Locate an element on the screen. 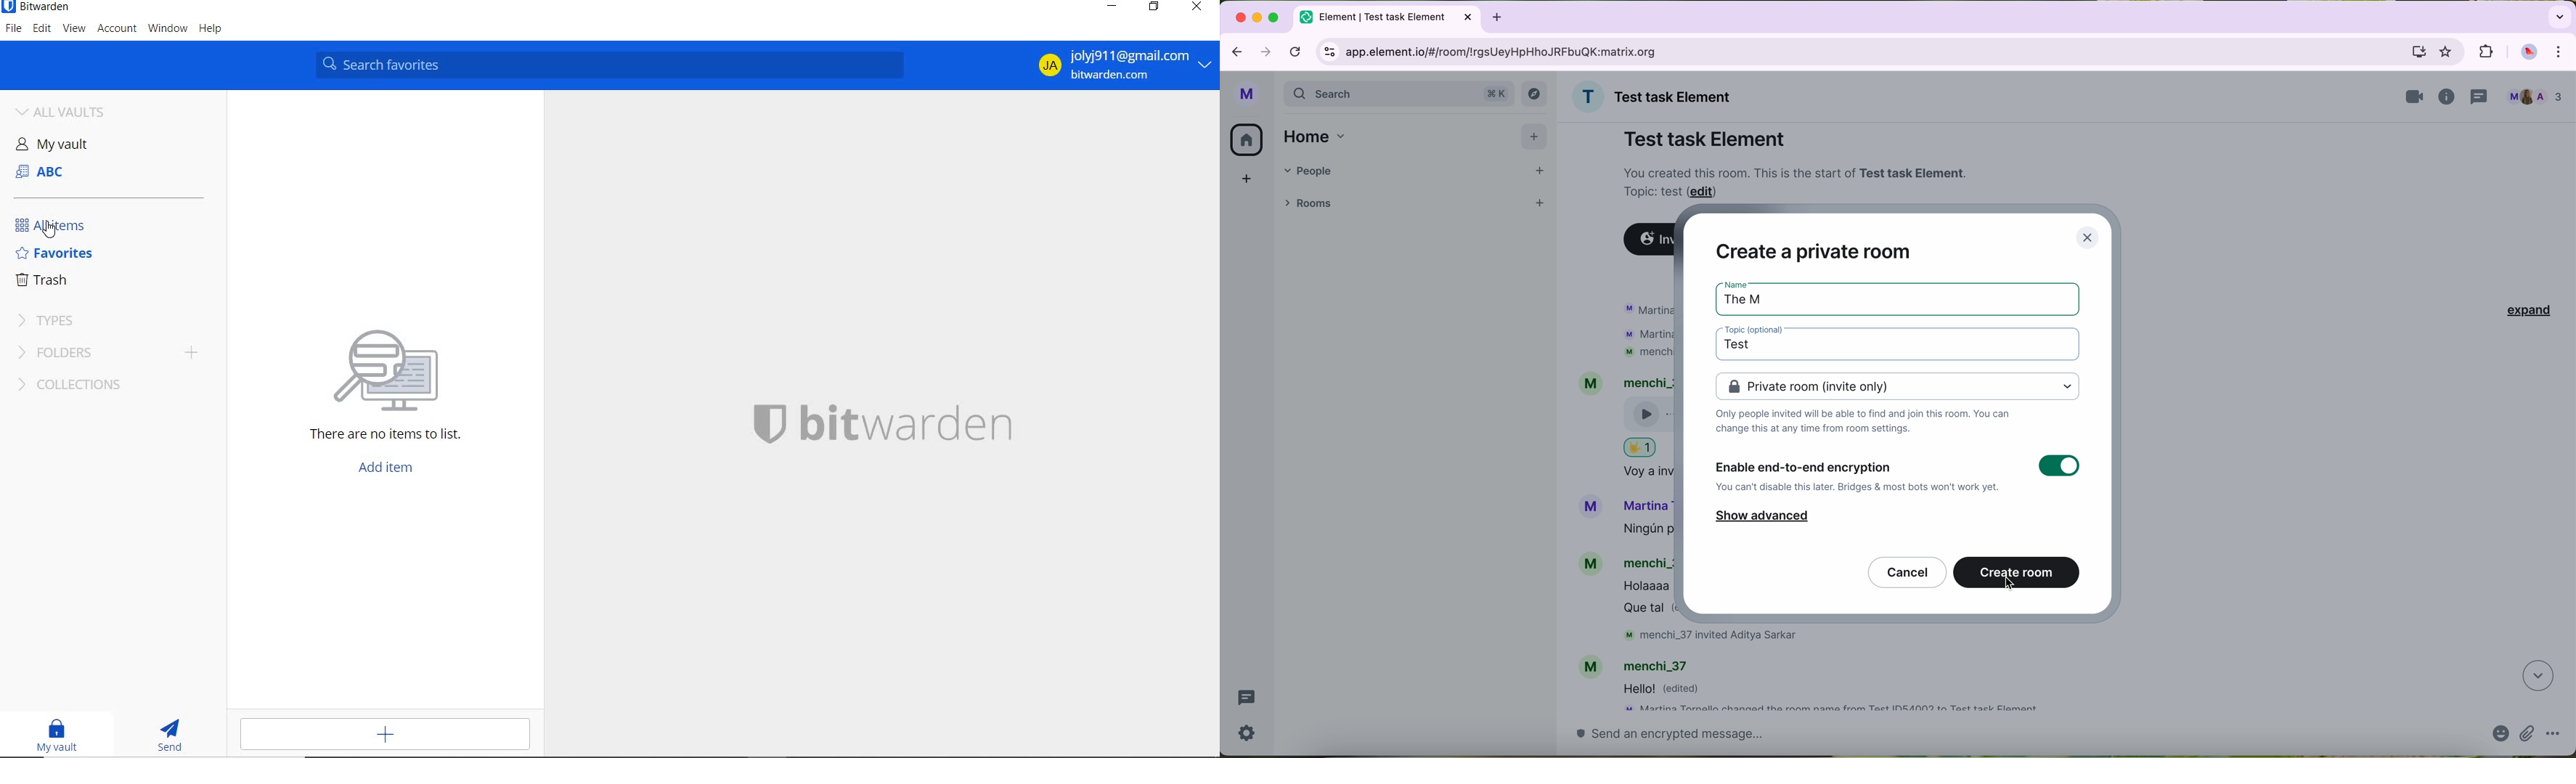  computer is located at coordinates (2419, 51).